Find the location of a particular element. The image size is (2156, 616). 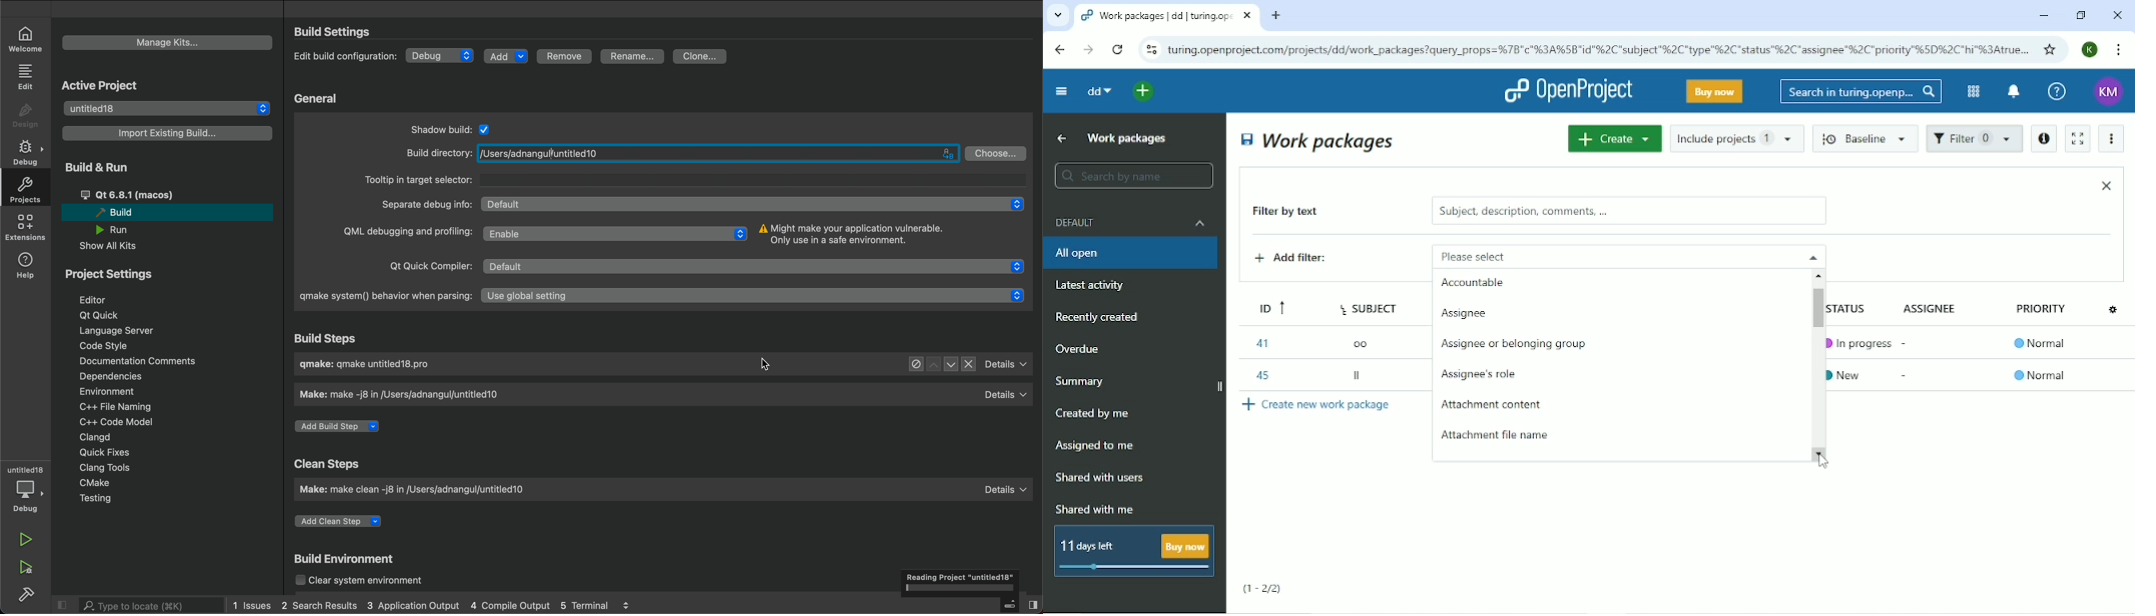

design is located at coordinates (24, 114).